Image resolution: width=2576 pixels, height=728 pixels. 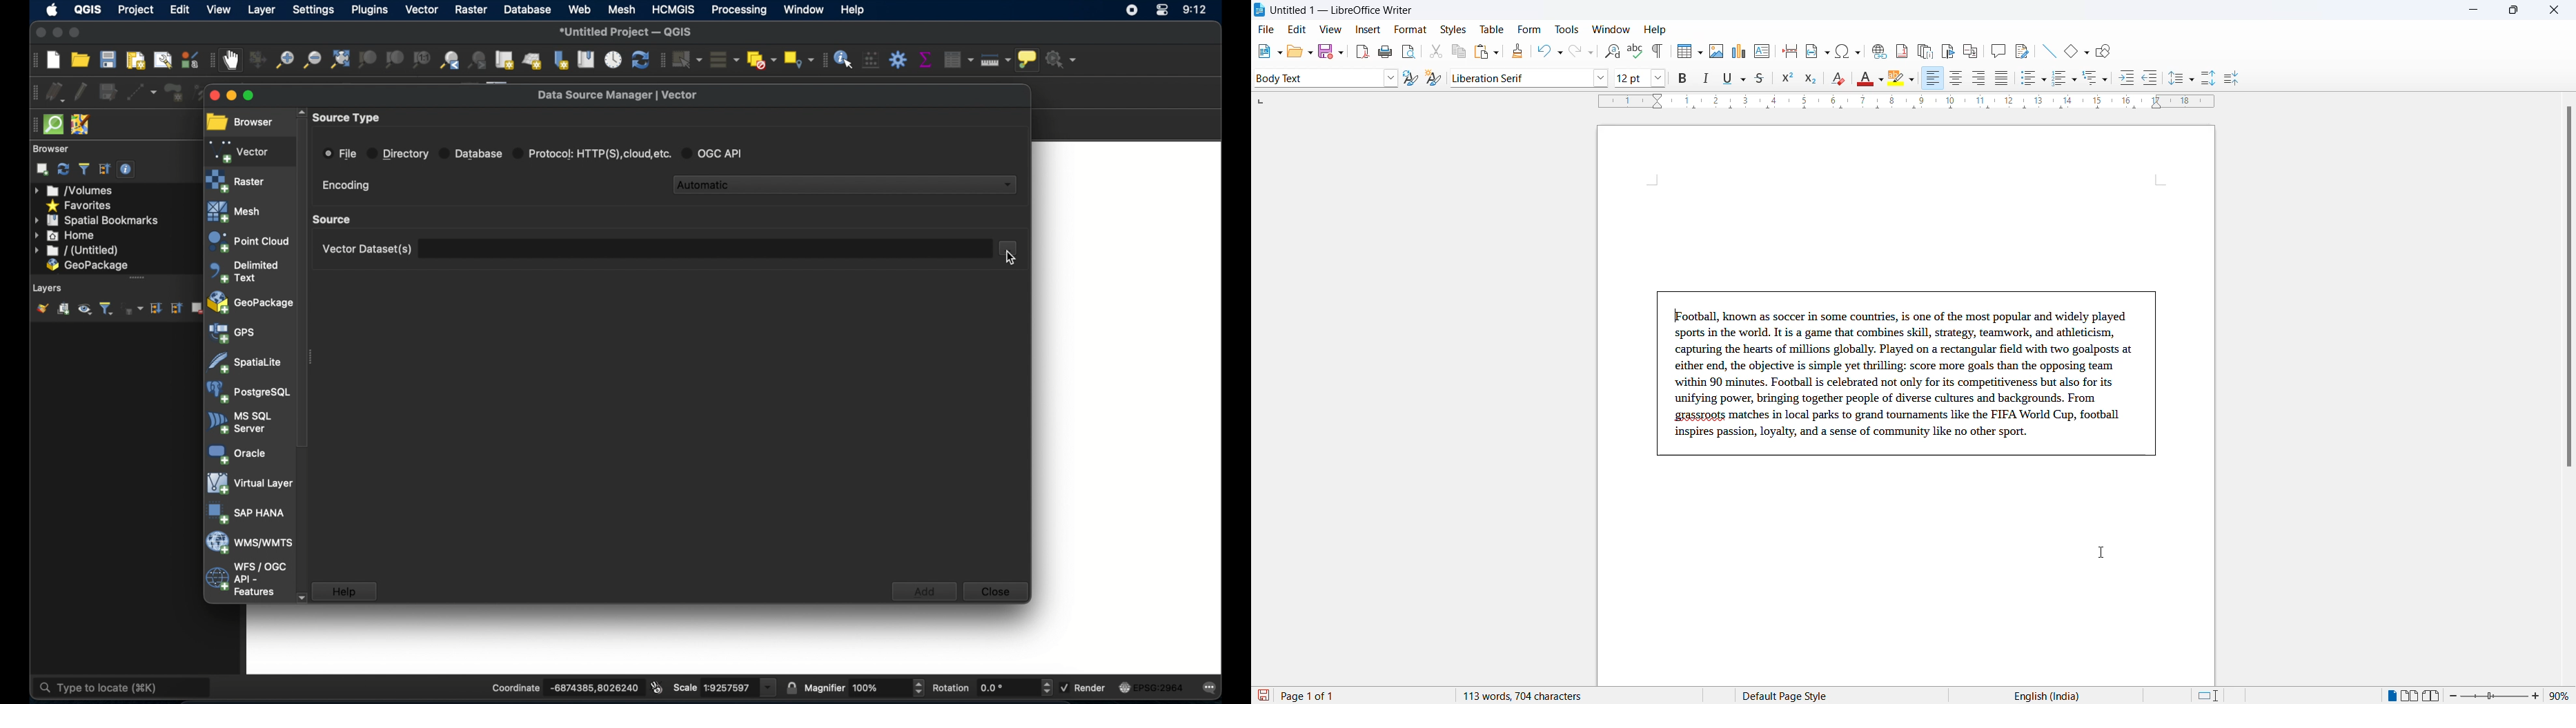 What do you see at coordinates (1566, 30) in the screenshot?
I see `tools` at bounding box center [1566, 30].